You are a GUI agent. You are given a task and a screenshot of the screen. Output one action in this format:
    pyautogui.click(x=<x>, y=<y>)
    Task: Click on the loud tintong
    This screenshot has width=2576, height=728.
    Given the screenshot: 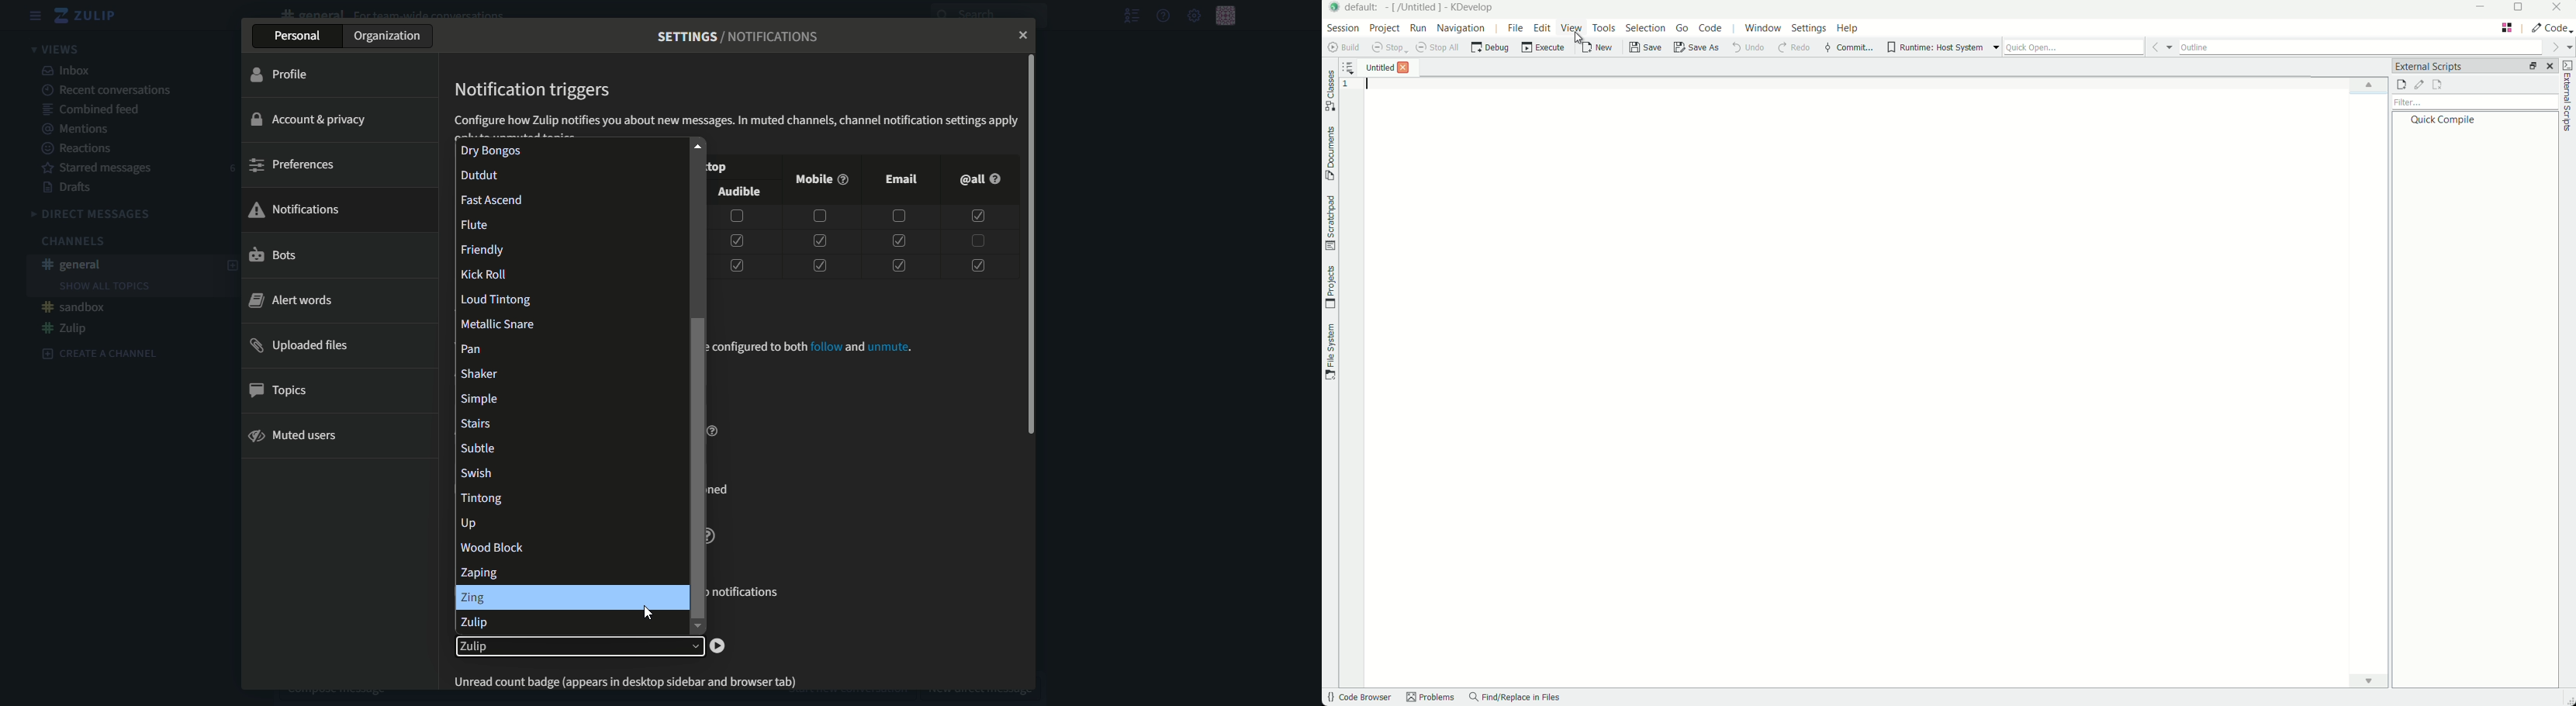 What is the action you would take?
    pyautogui.click(x=569, y=298)
    